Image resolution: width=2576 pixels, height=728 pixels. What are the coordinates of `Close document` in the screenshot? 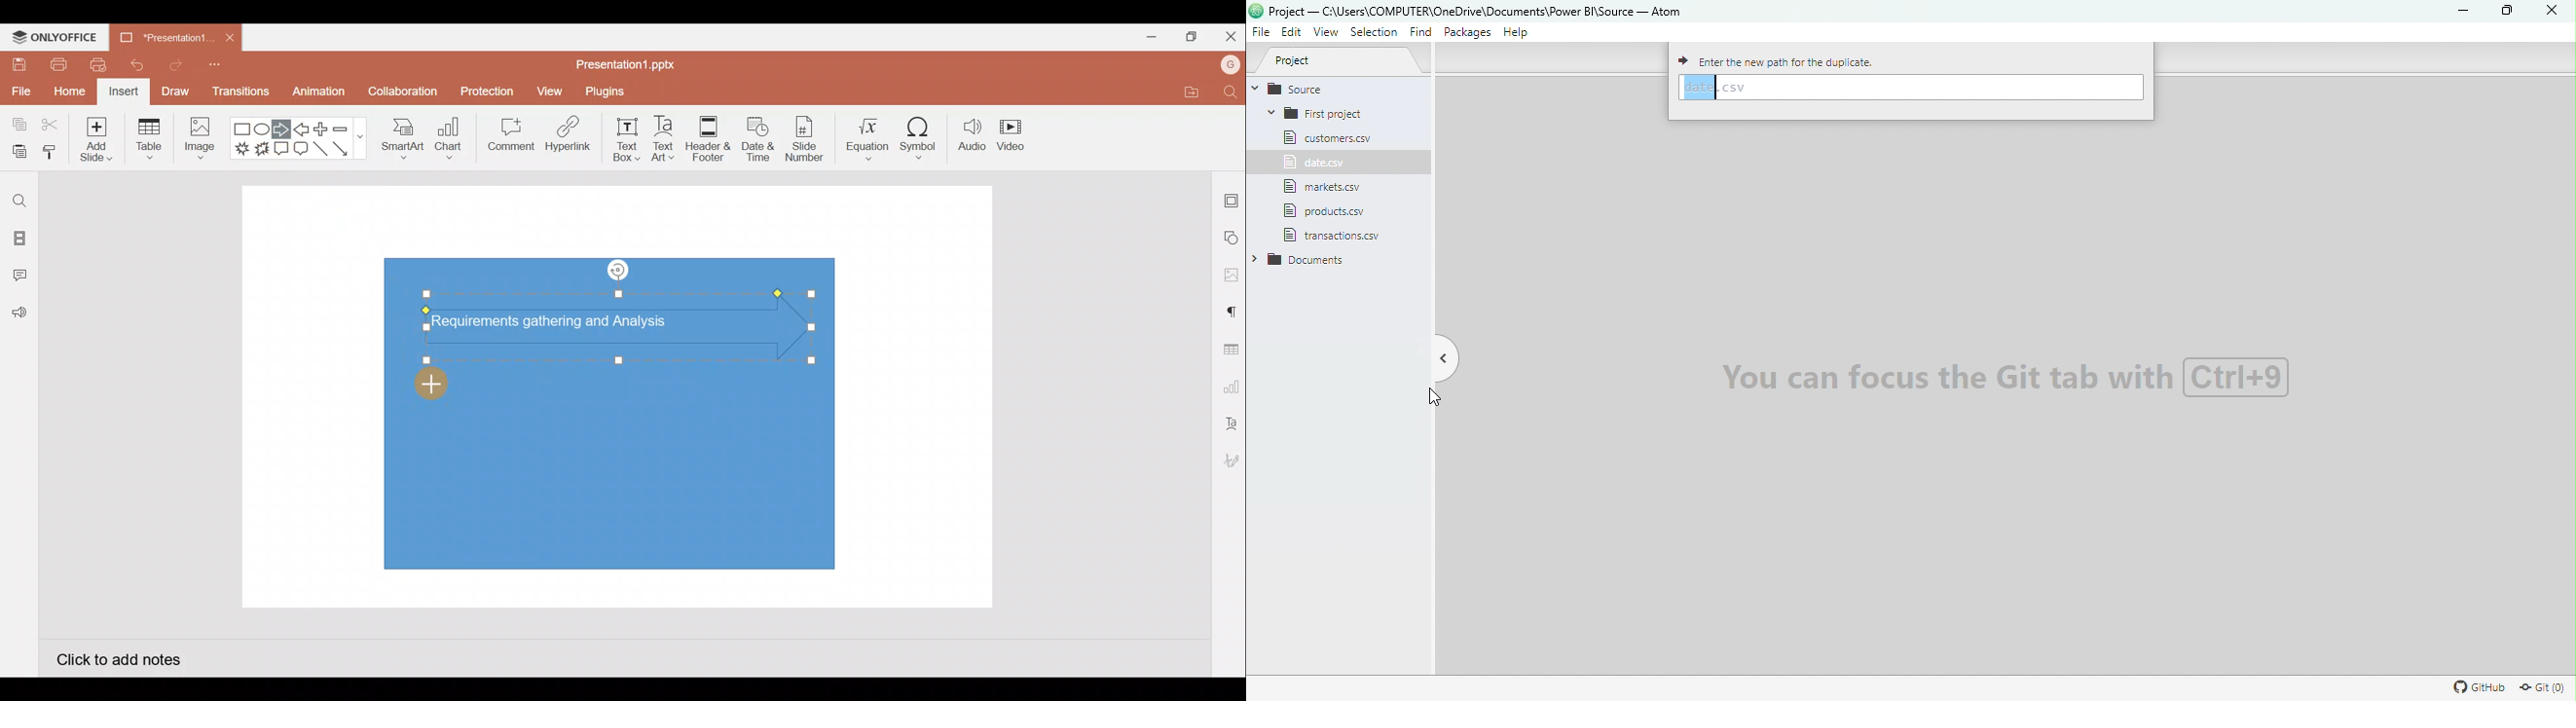 It's located at (230, 34).